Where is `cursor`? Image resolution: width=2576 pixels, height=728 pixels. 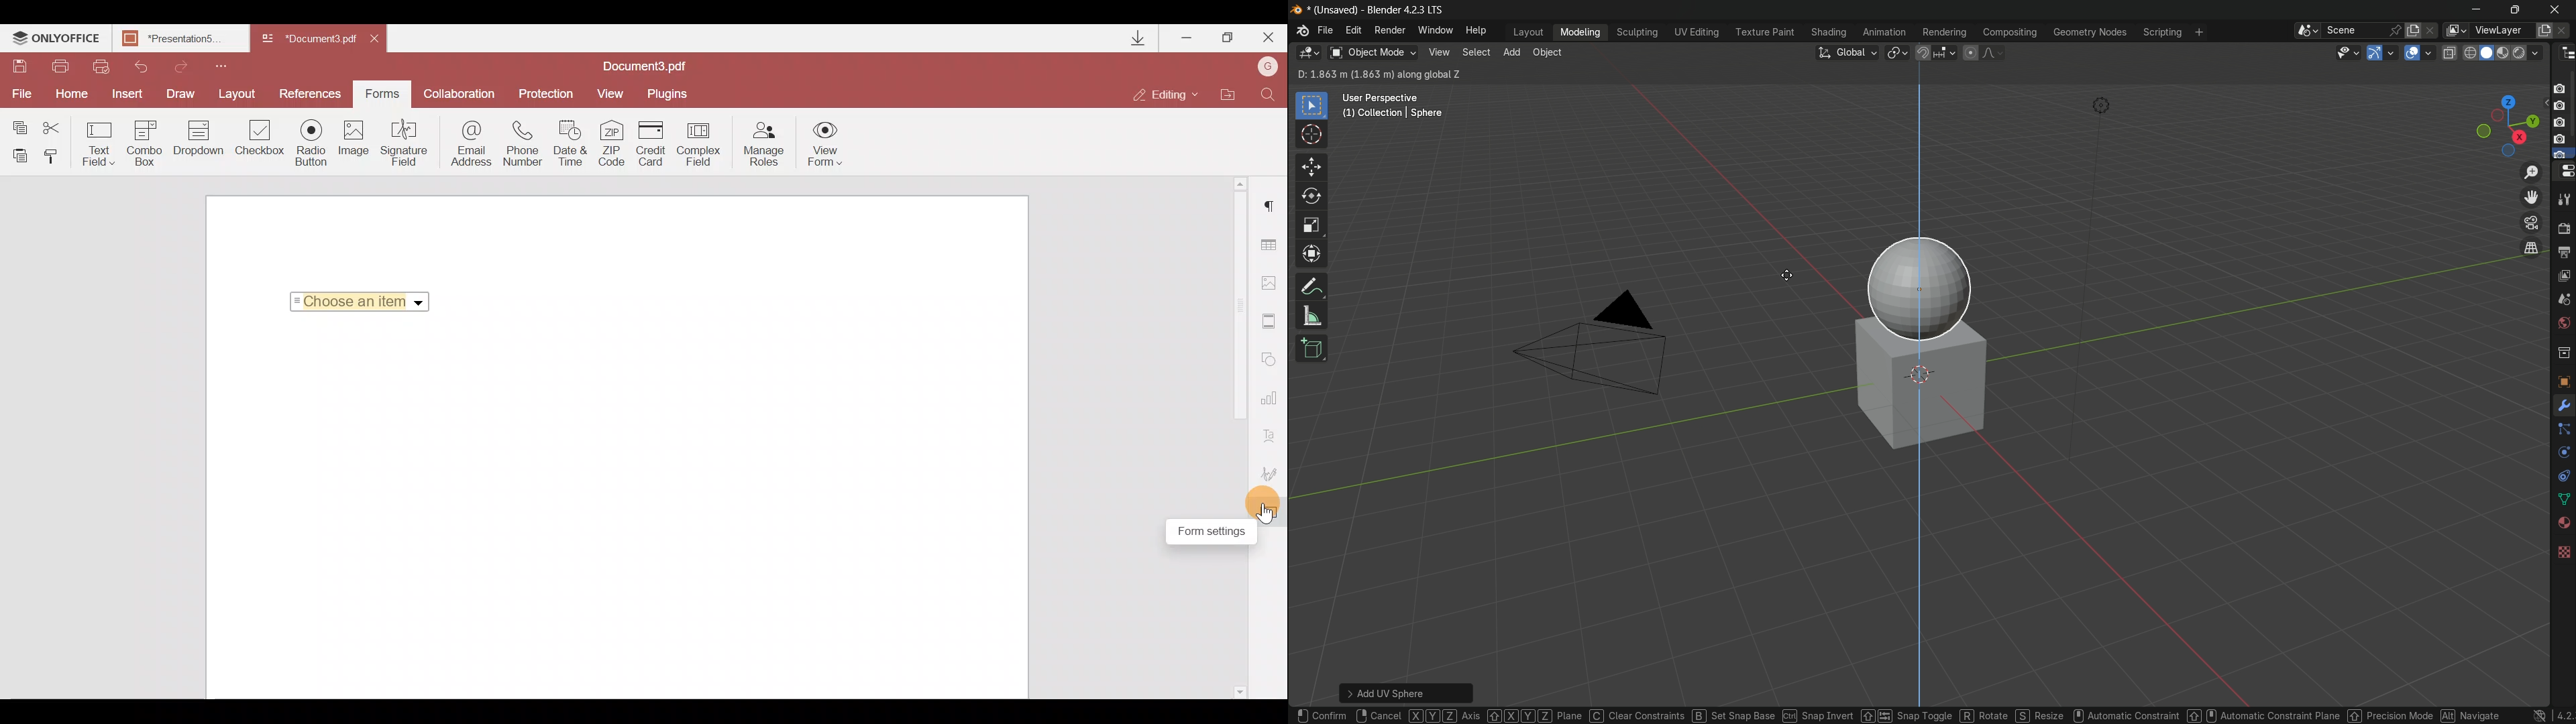 cursor is located at coordinates (1790, 280).